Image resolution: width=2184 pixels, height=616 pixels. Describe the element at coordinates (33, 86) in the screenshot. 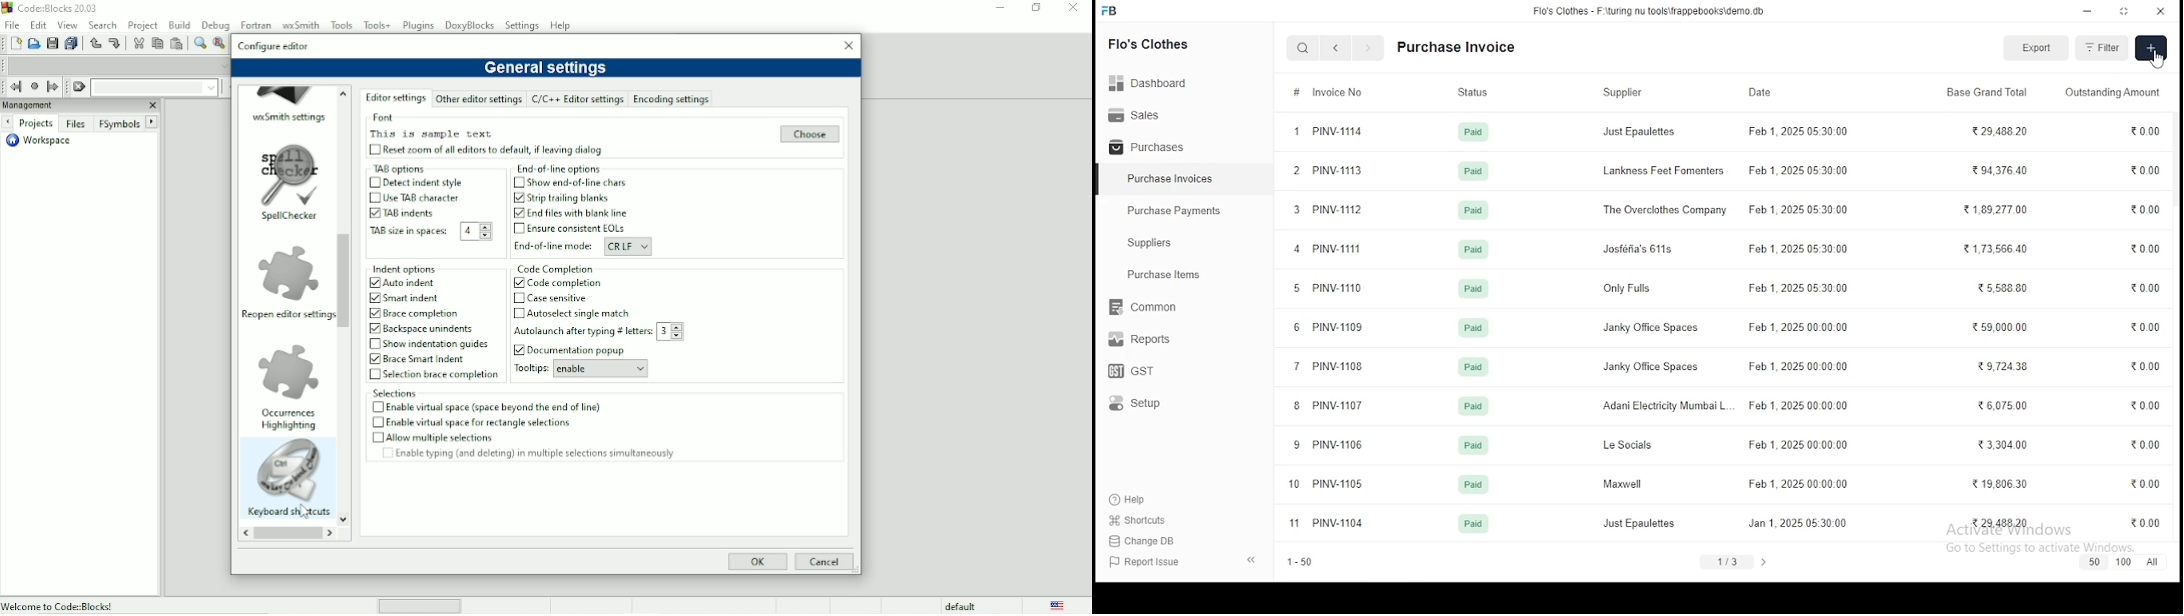

I see `Last jump` at that location.